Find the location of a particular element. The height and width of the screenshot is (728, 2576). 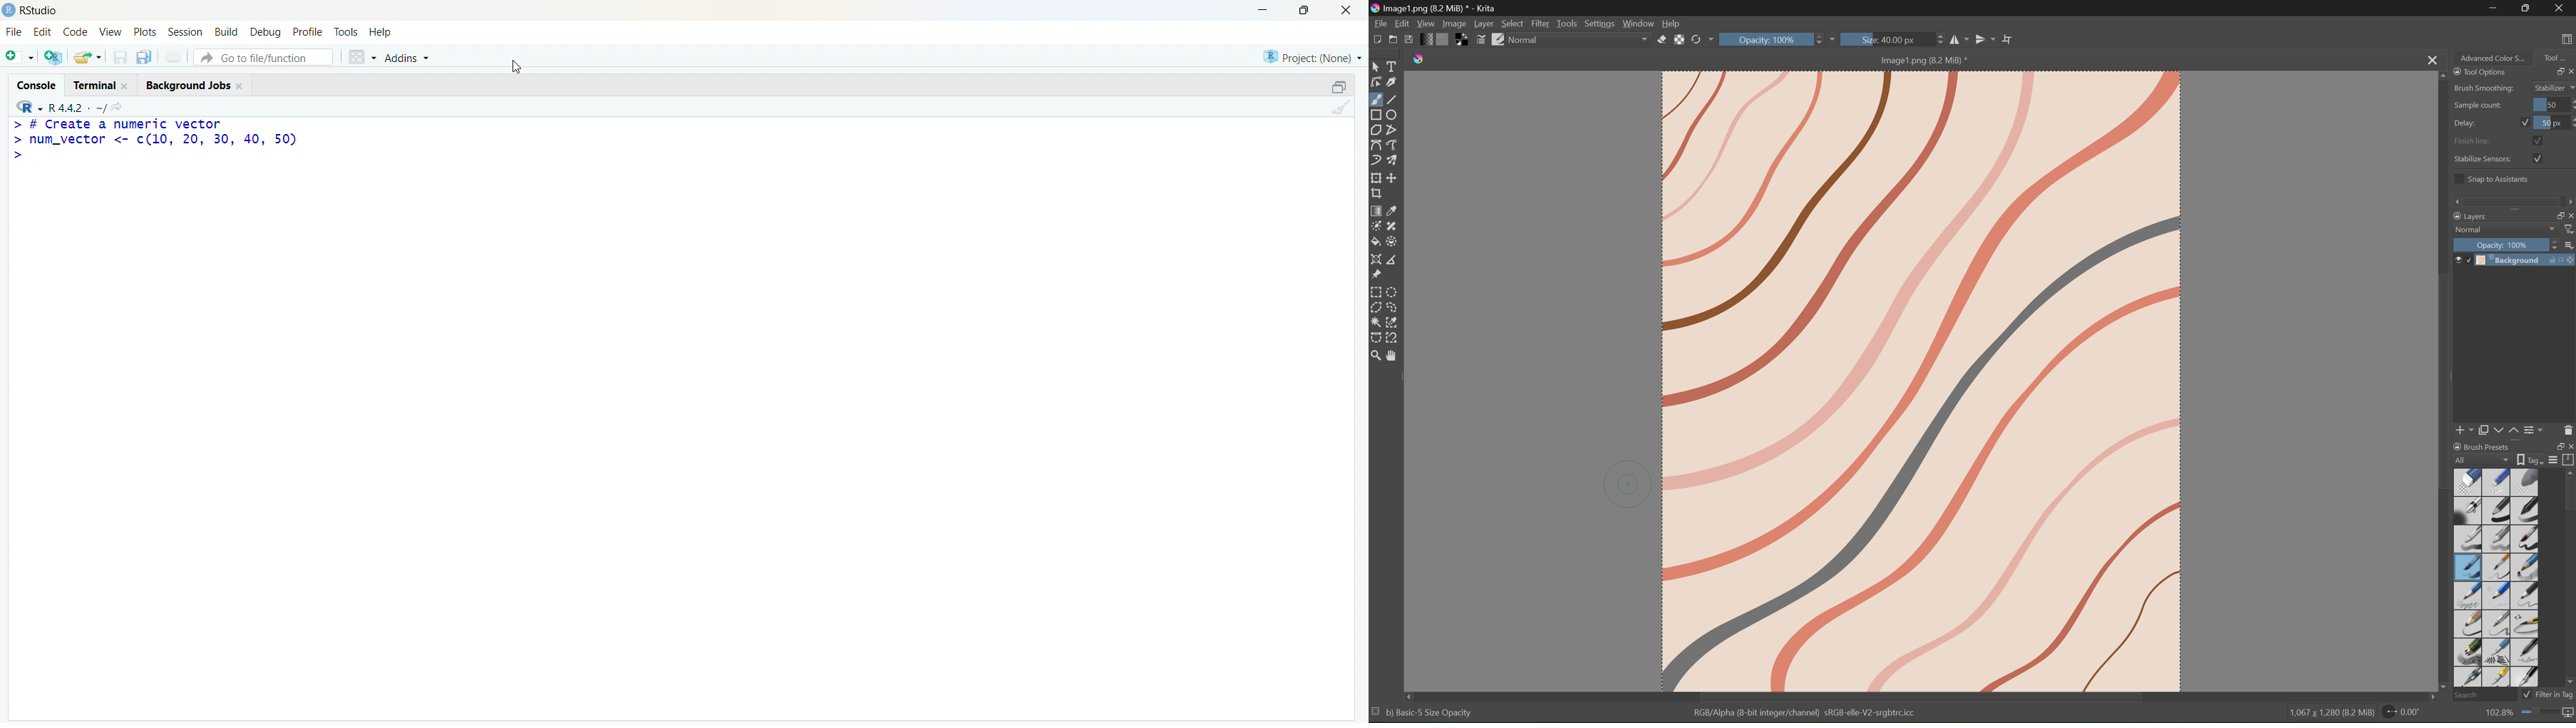

R is located at coordinates (28, 107).